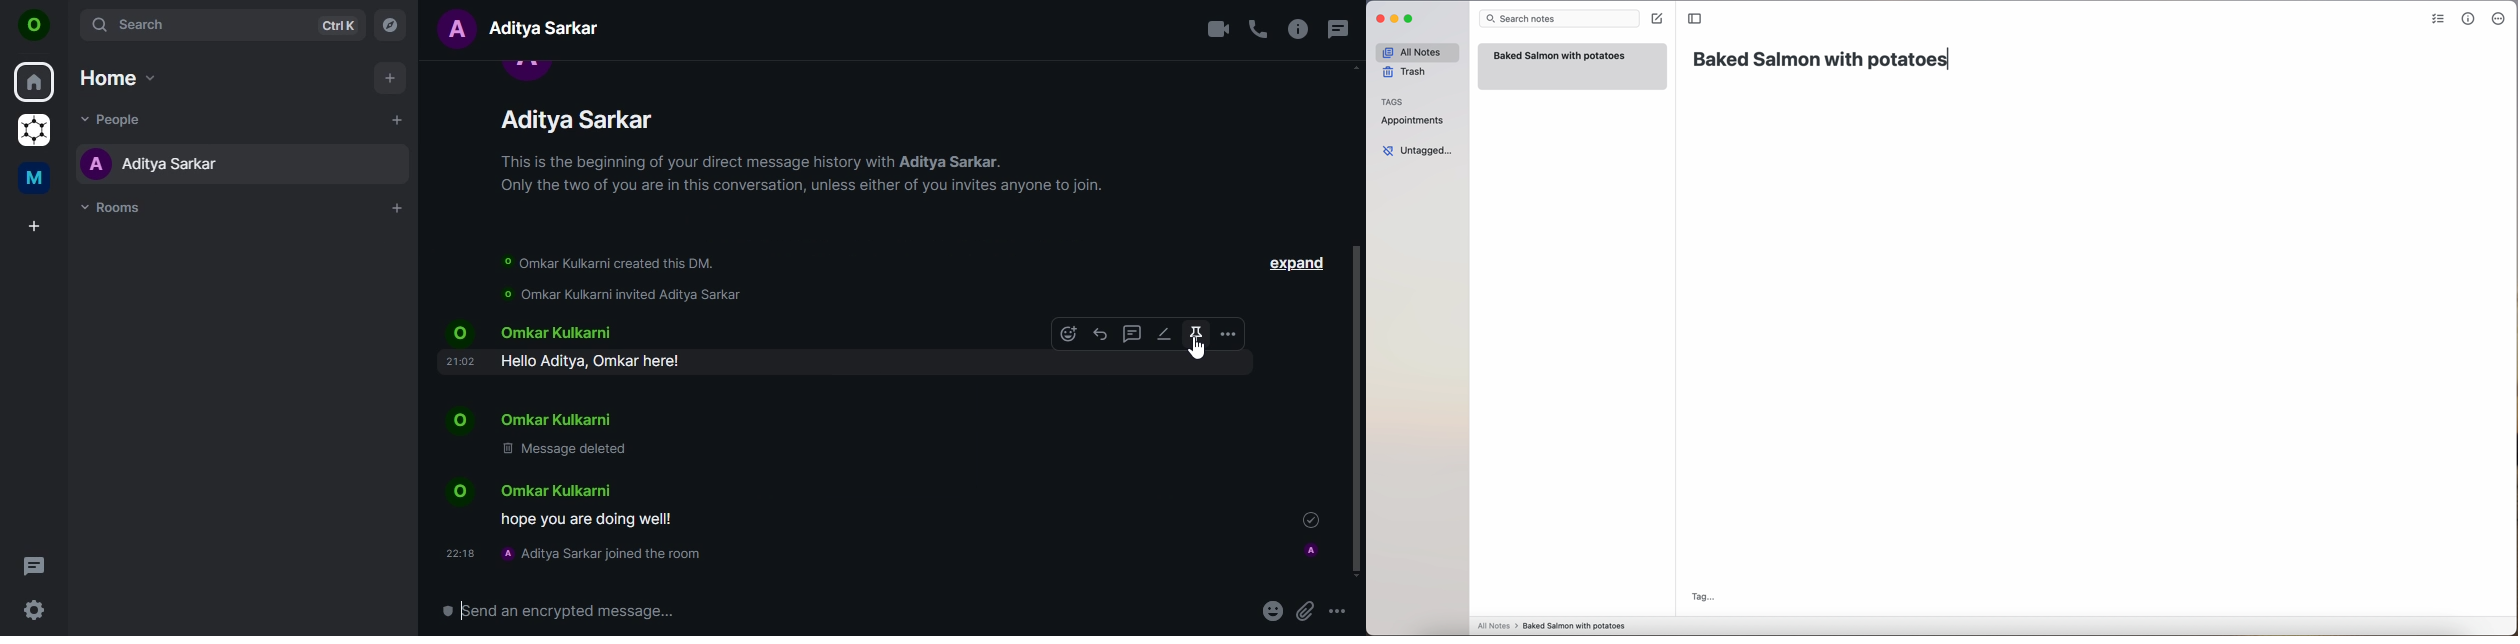  Describe the element at coordinates (1355, 407) in the screenshot. I see `scroll bar` at that location.